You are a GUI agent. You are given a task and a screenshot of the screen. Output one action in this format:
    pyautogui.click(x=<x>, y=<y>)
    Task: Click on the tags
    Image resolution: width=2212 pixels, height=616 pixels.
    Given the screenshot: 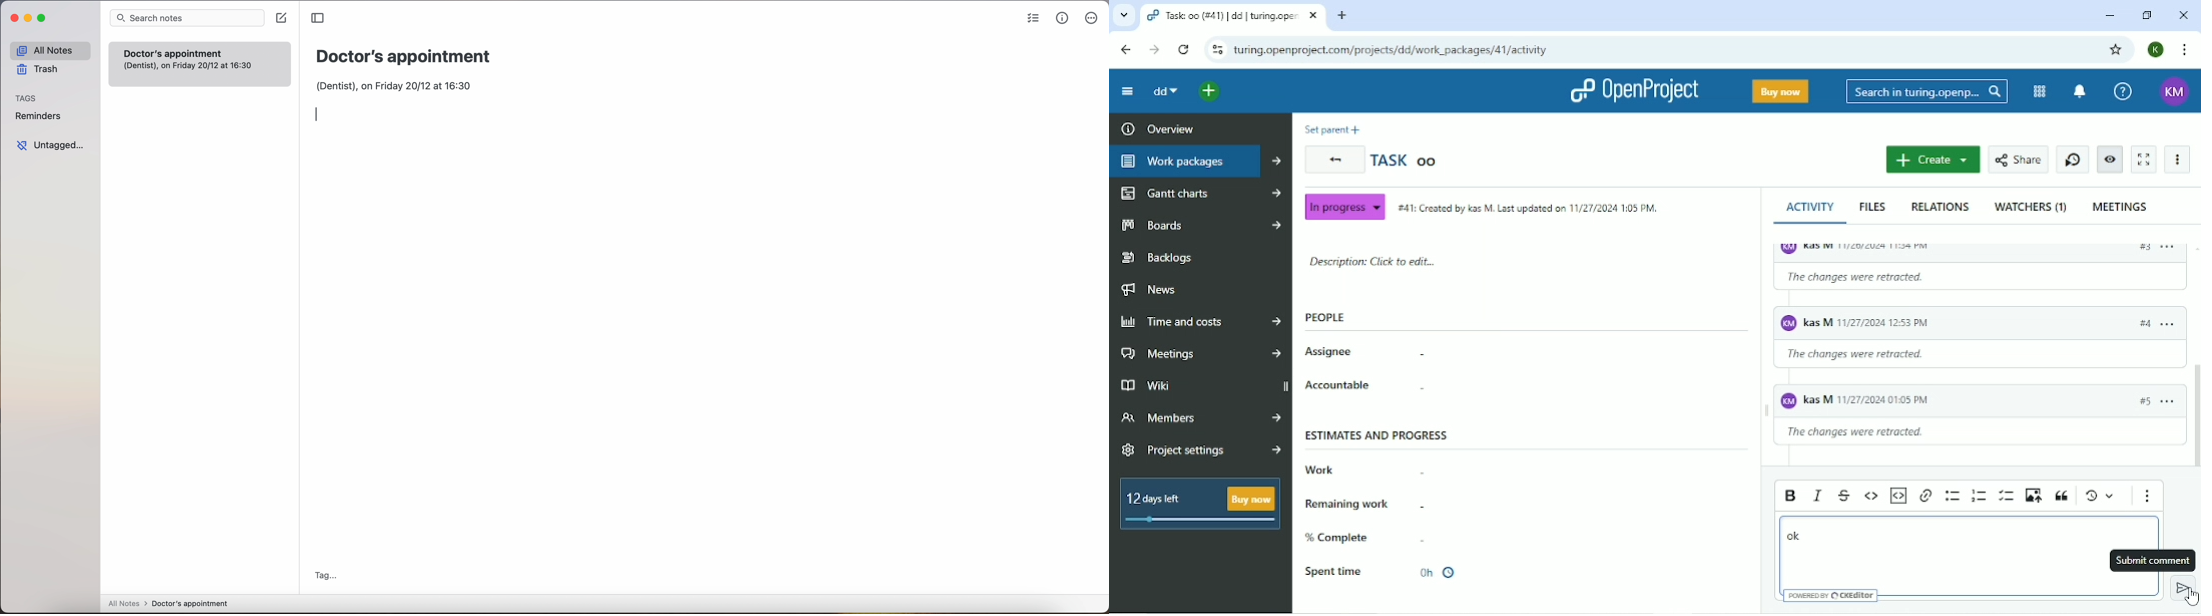 What is the action you would take?
    pyautogui.click(x=26, y=98)
    